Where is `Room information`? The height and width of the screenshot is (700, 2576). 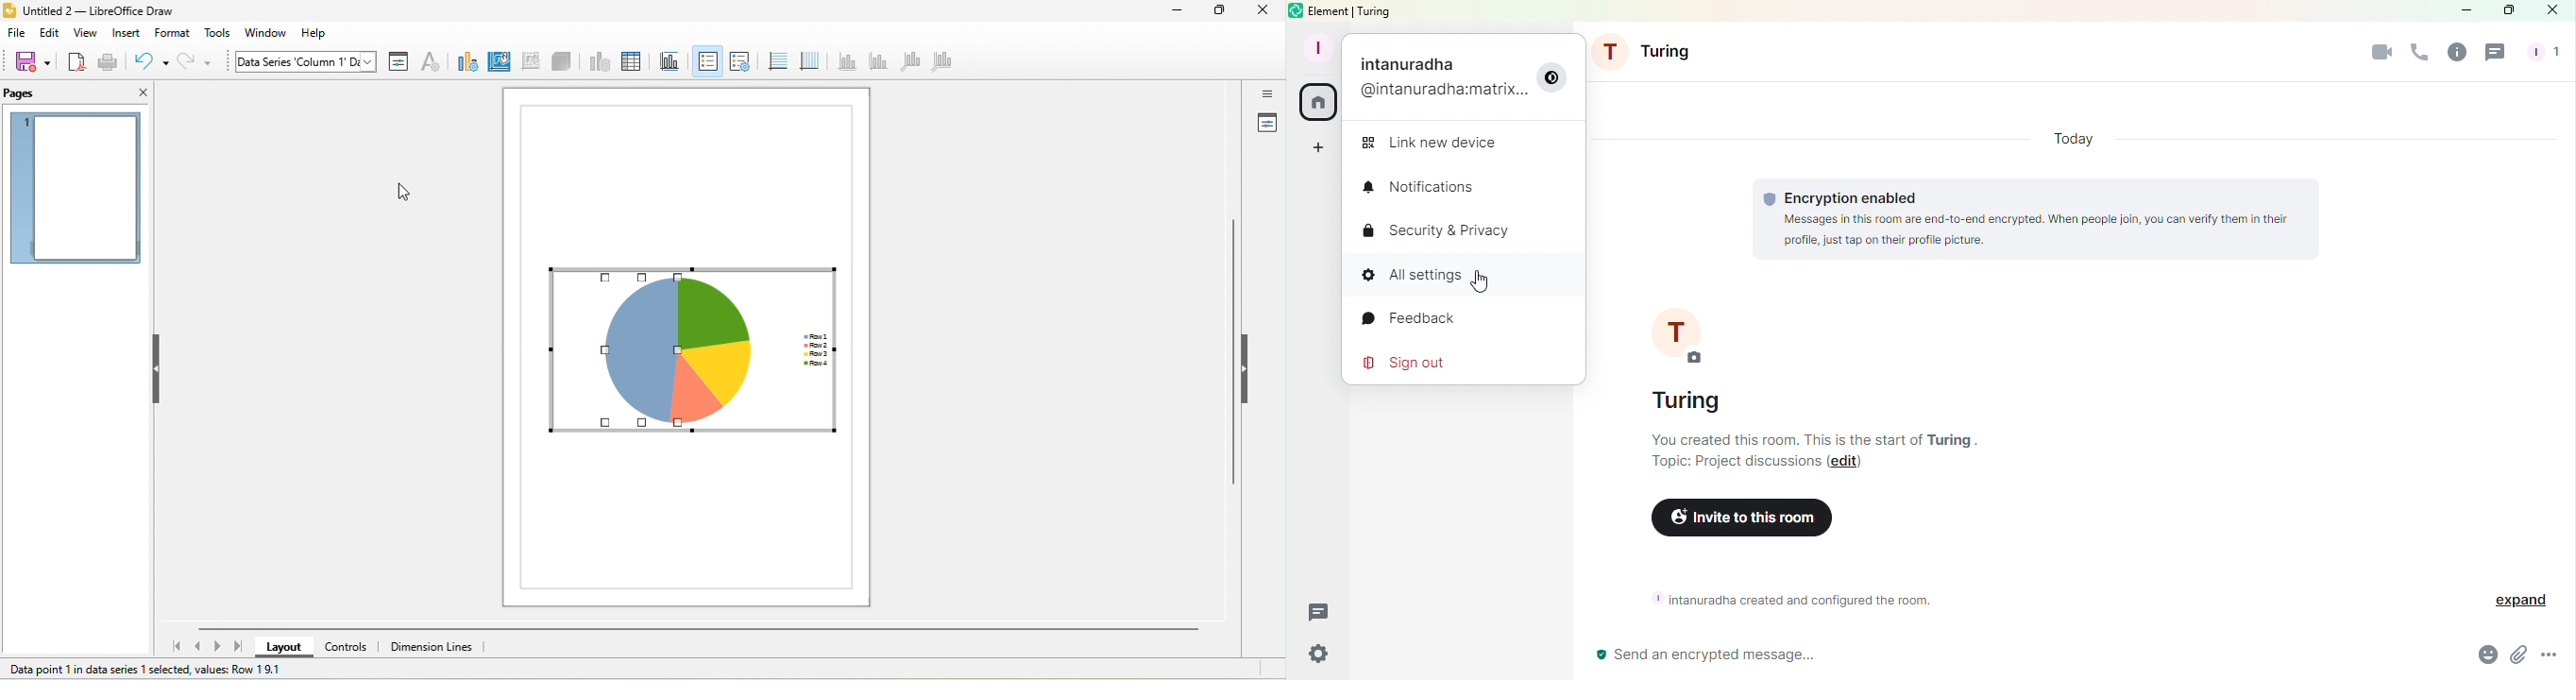
Room information is located at coordinates (1803, 600).